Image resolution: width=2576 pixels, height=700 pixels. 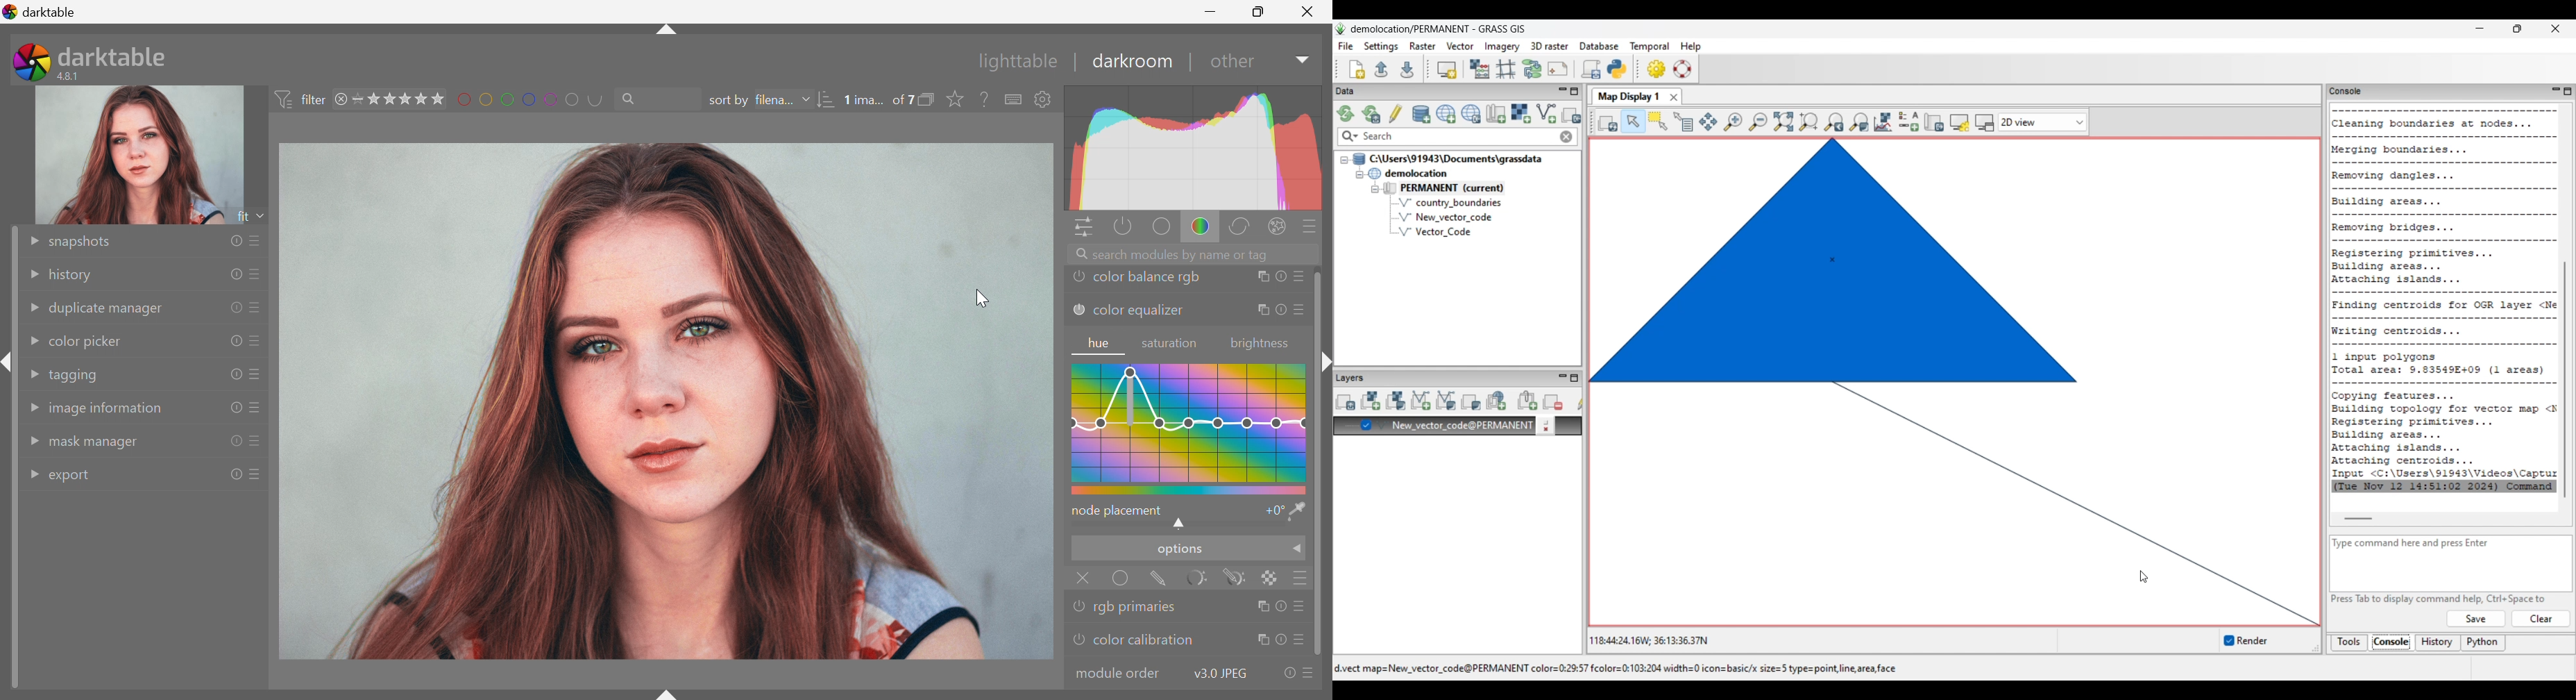 I want to click on hue, so click(x=1100, y=344).